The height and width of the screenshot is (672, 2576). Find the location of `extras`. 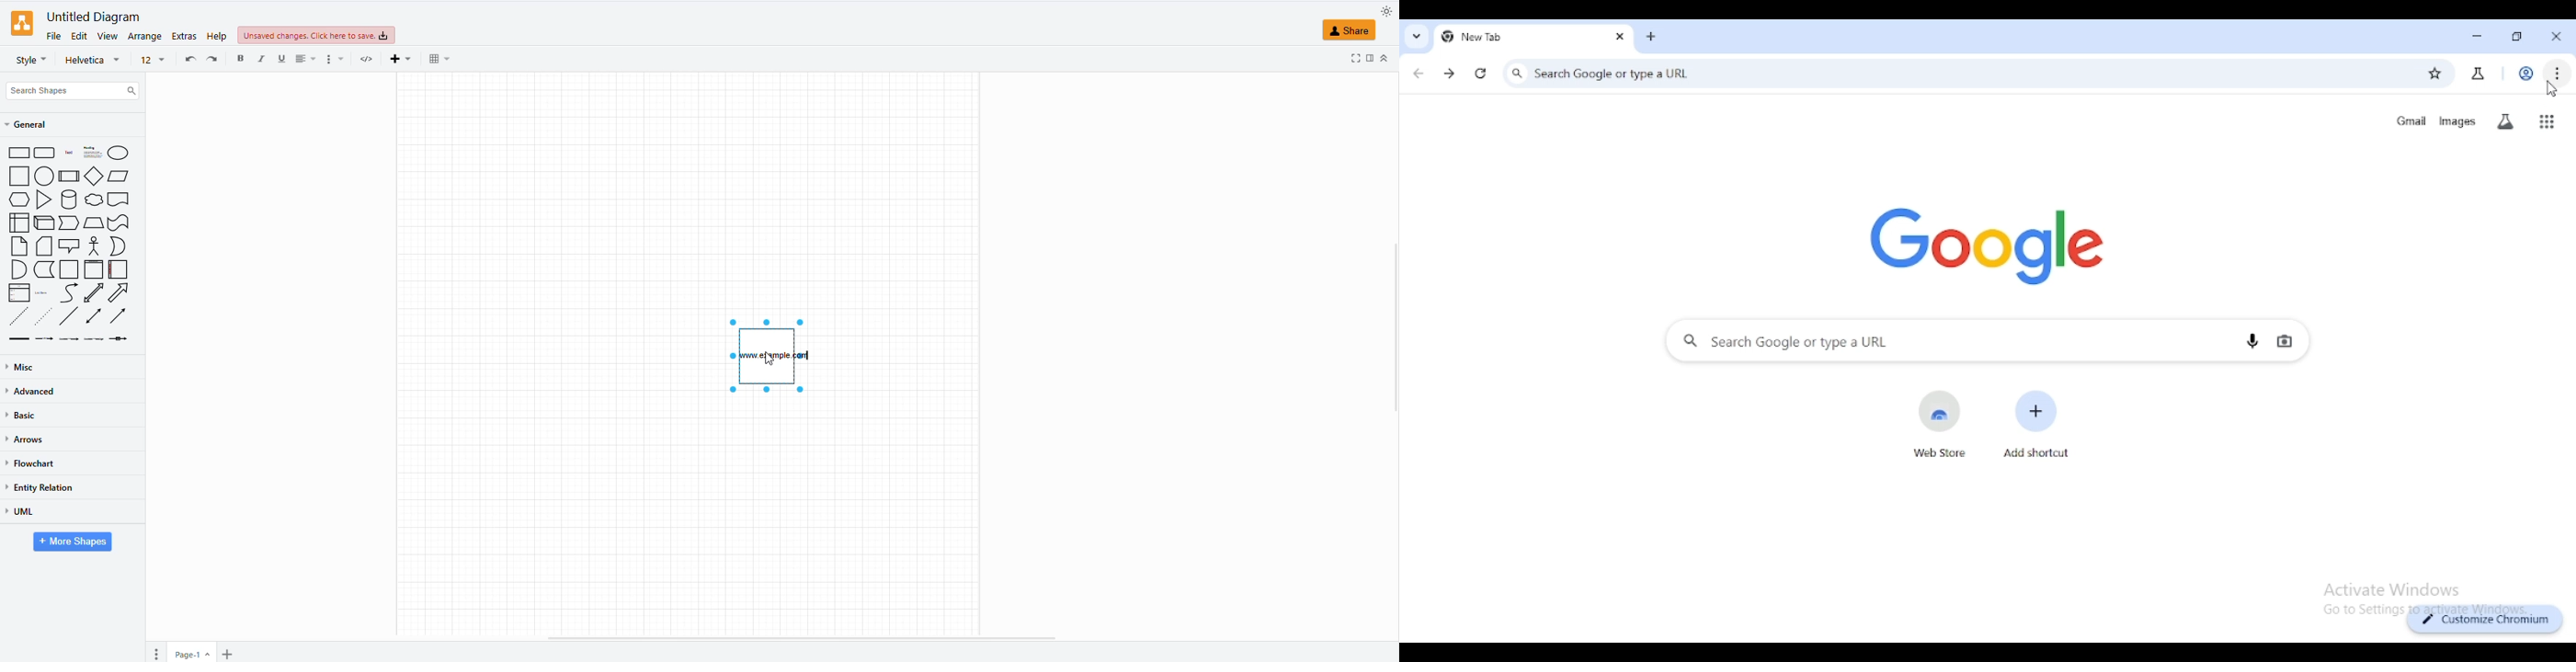

extras is located at coordinates (182, 36).